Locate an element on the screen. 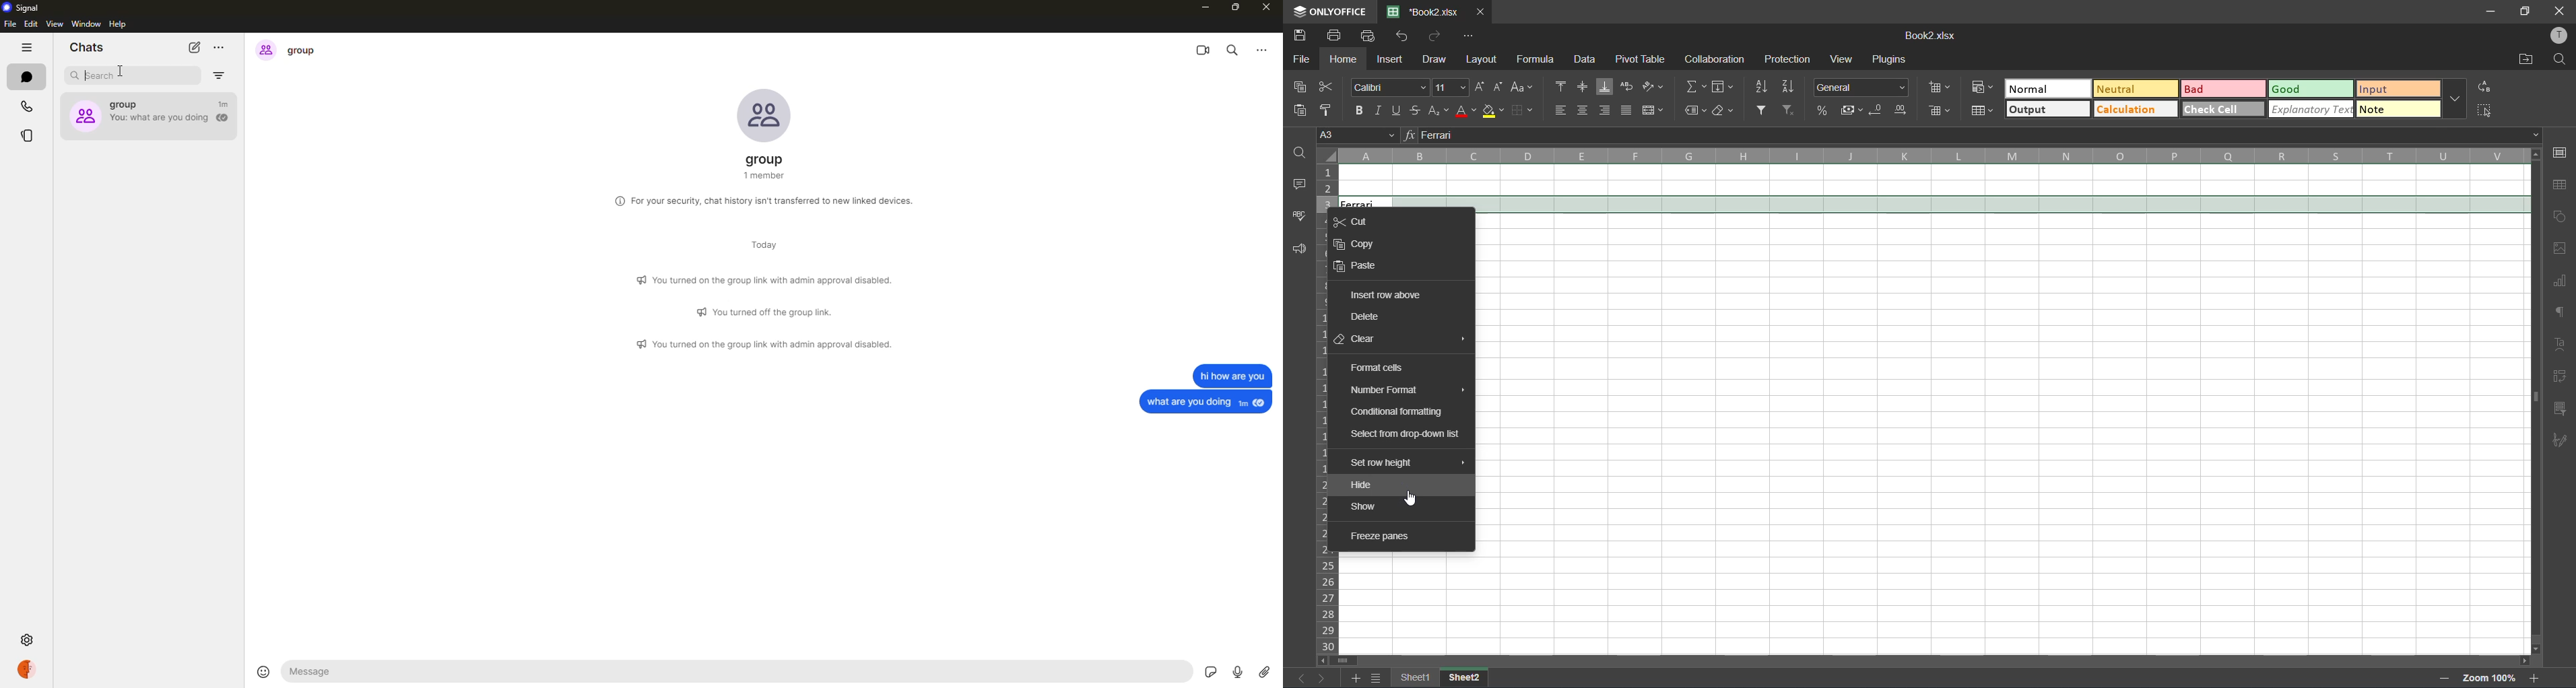 The height and width of the screenshot is (700, 2576). sort descending is located at coordinates (1790, 86).